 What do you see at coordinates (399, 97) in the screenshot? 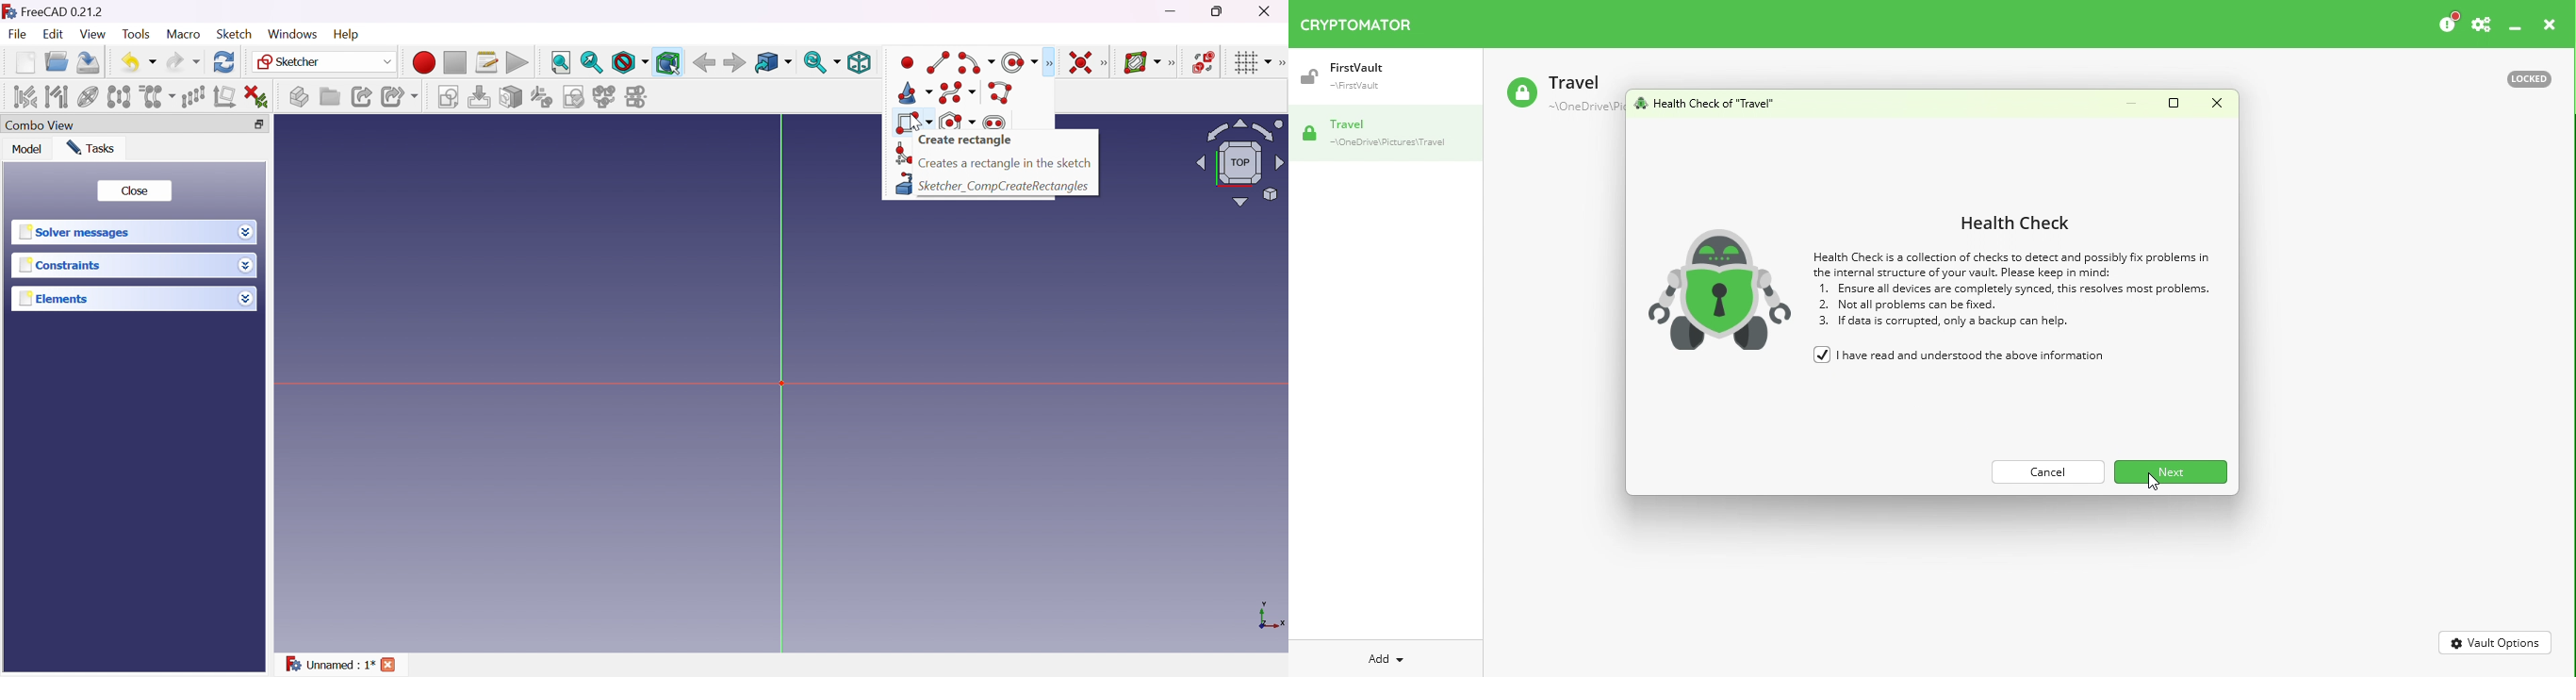
I see `Make sub-link` at bounding box center [399, 97].